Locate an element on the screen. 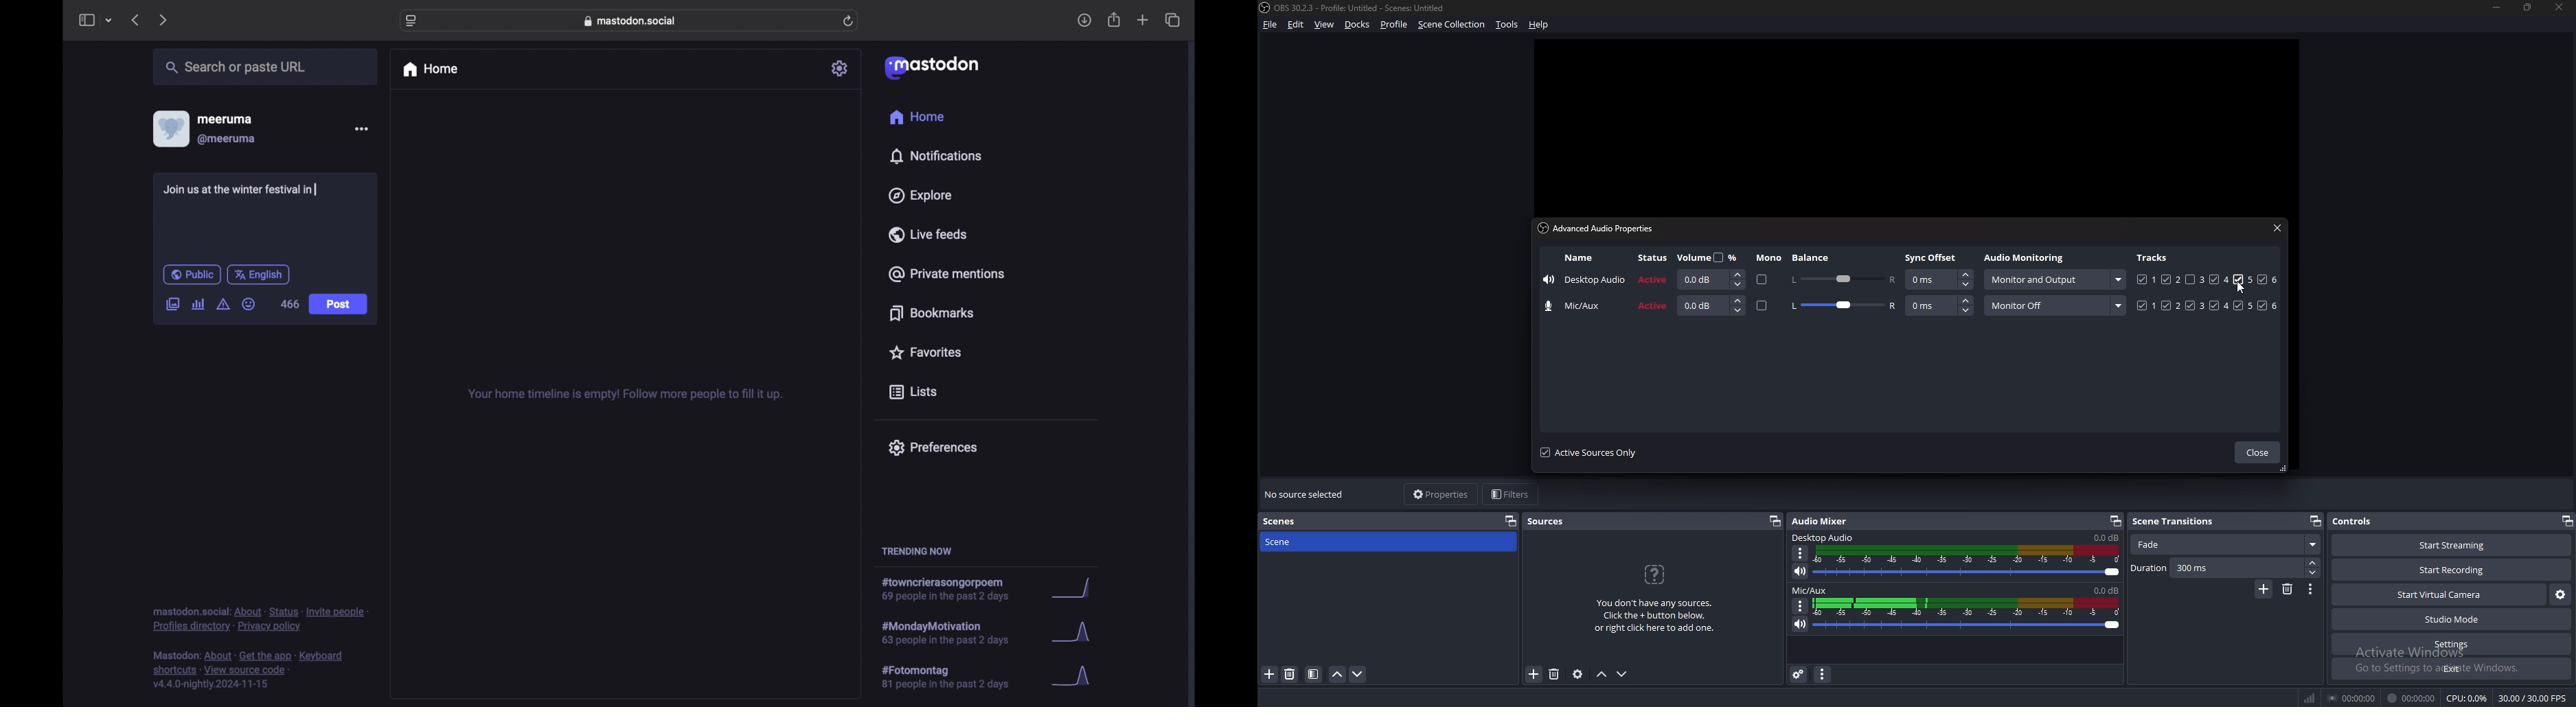 The image size is (2576, 728). track is located at coordinates (2238, 279).